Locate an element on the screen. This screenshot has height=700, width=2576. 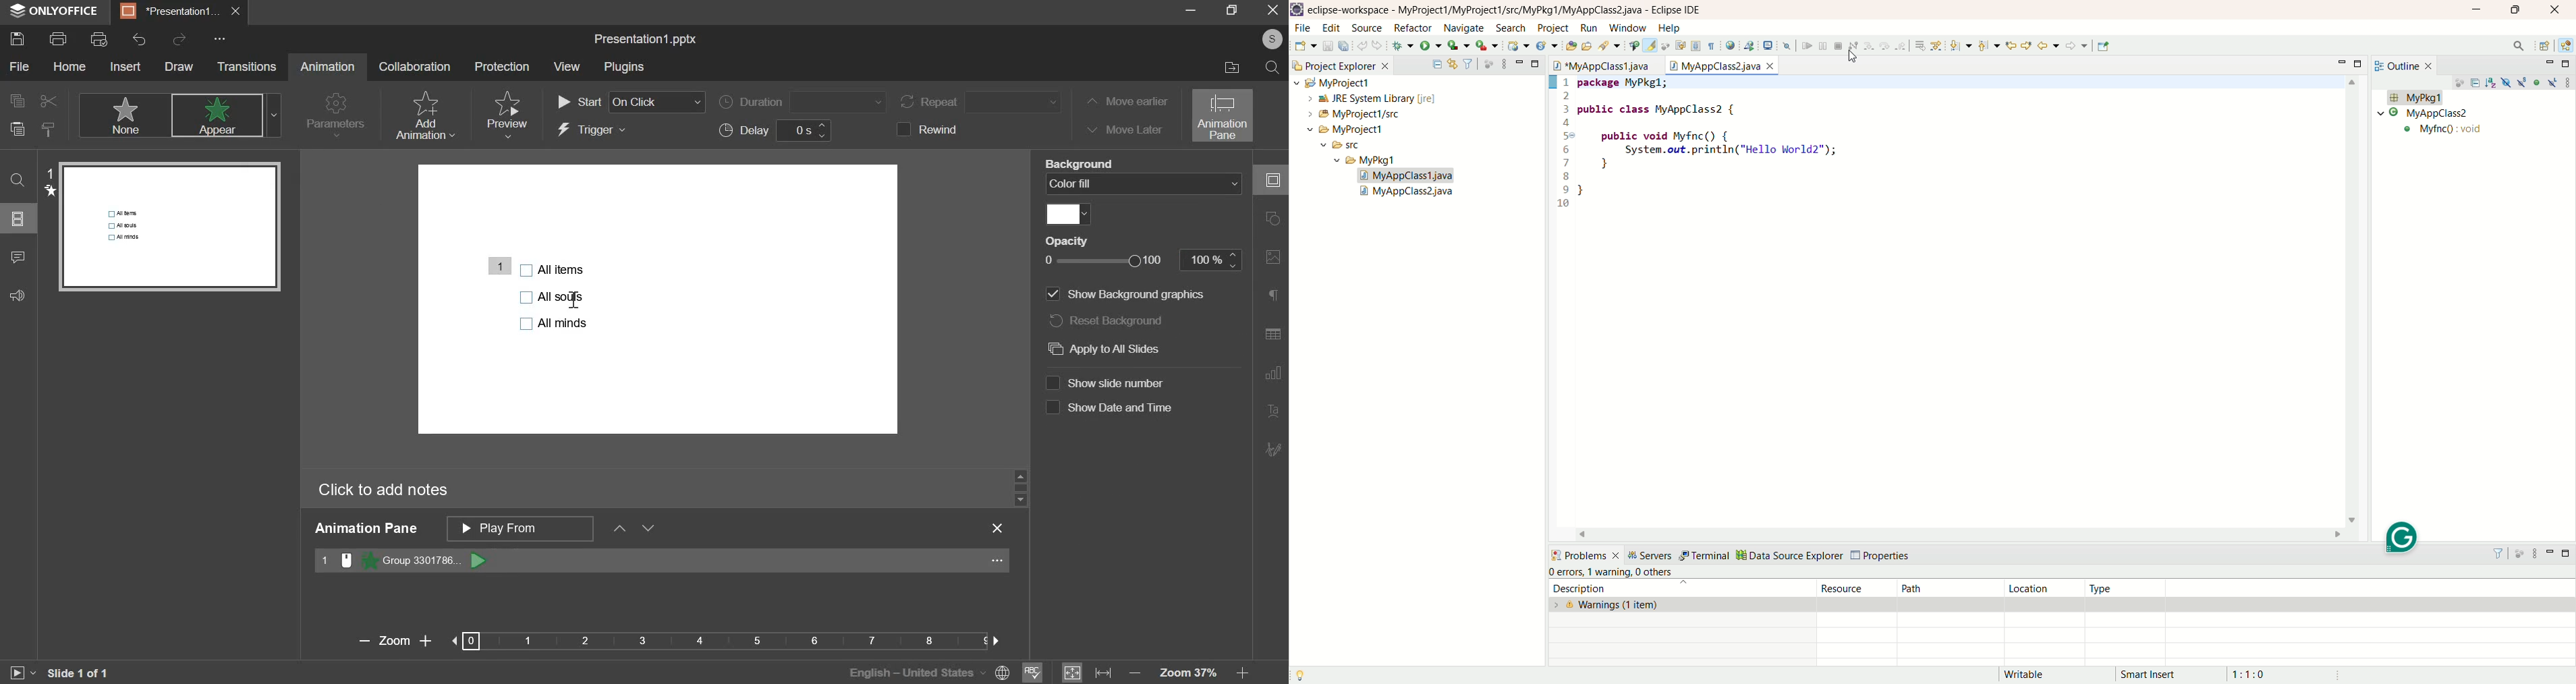
next edit location is located at coordinates (2027, 44).